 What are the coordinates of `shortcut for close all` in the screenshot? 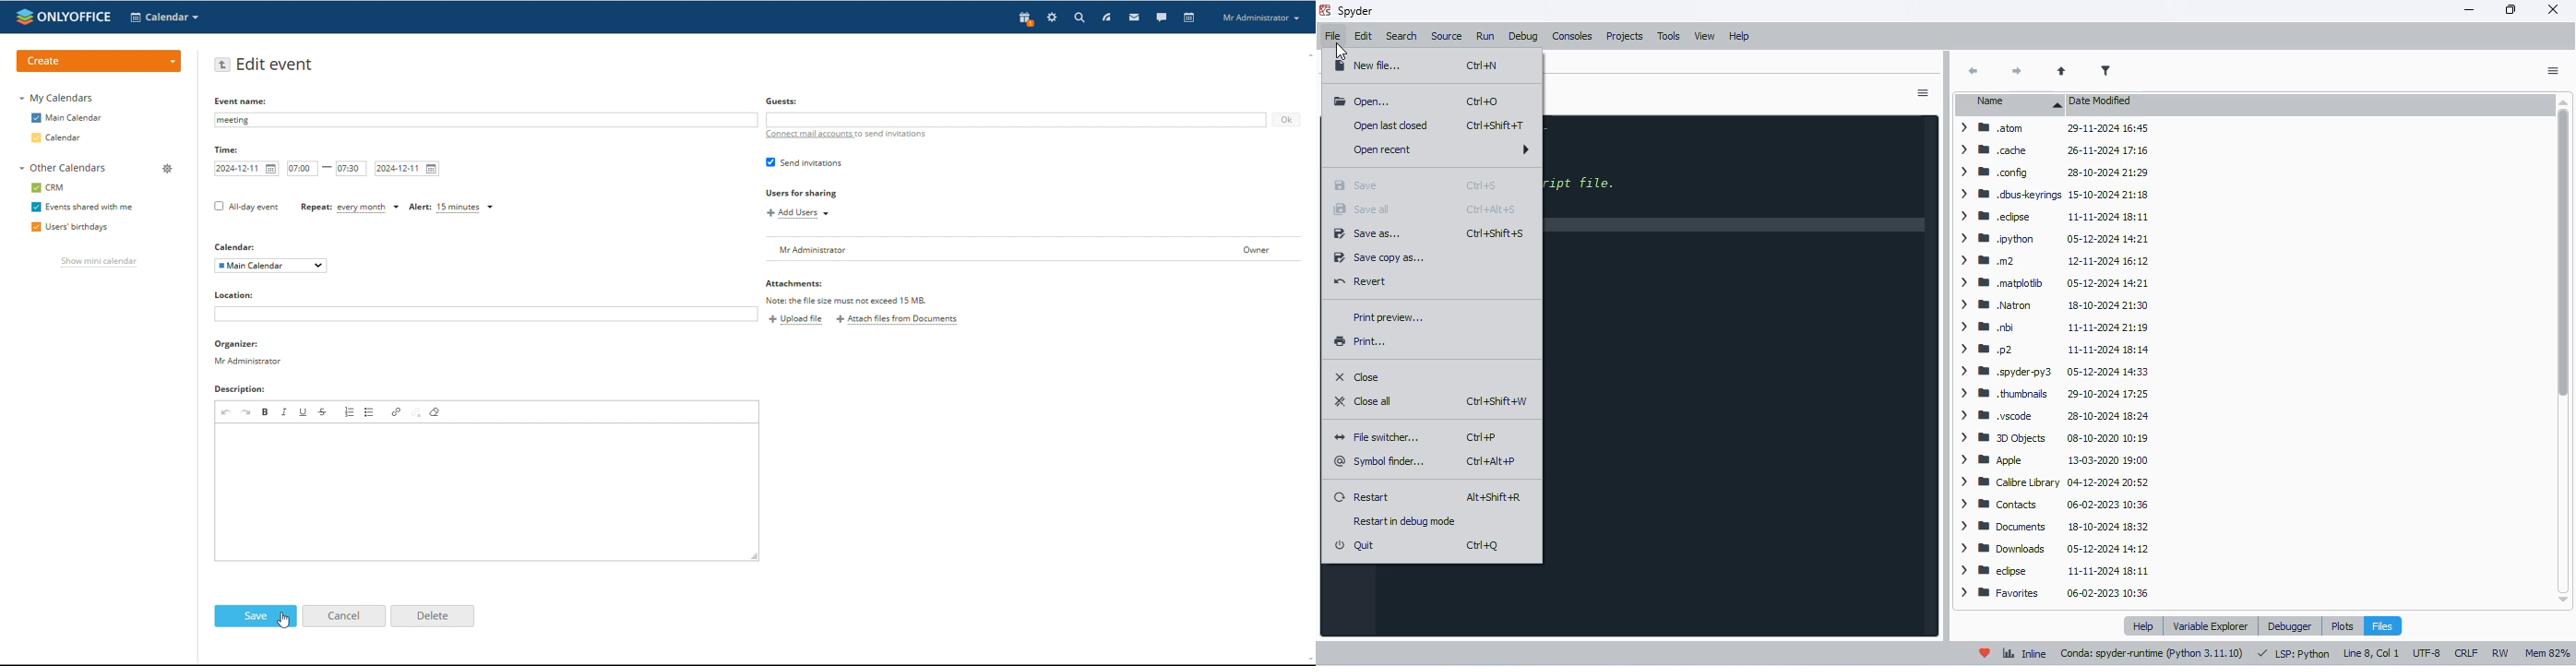 It's located at (1497, 400).